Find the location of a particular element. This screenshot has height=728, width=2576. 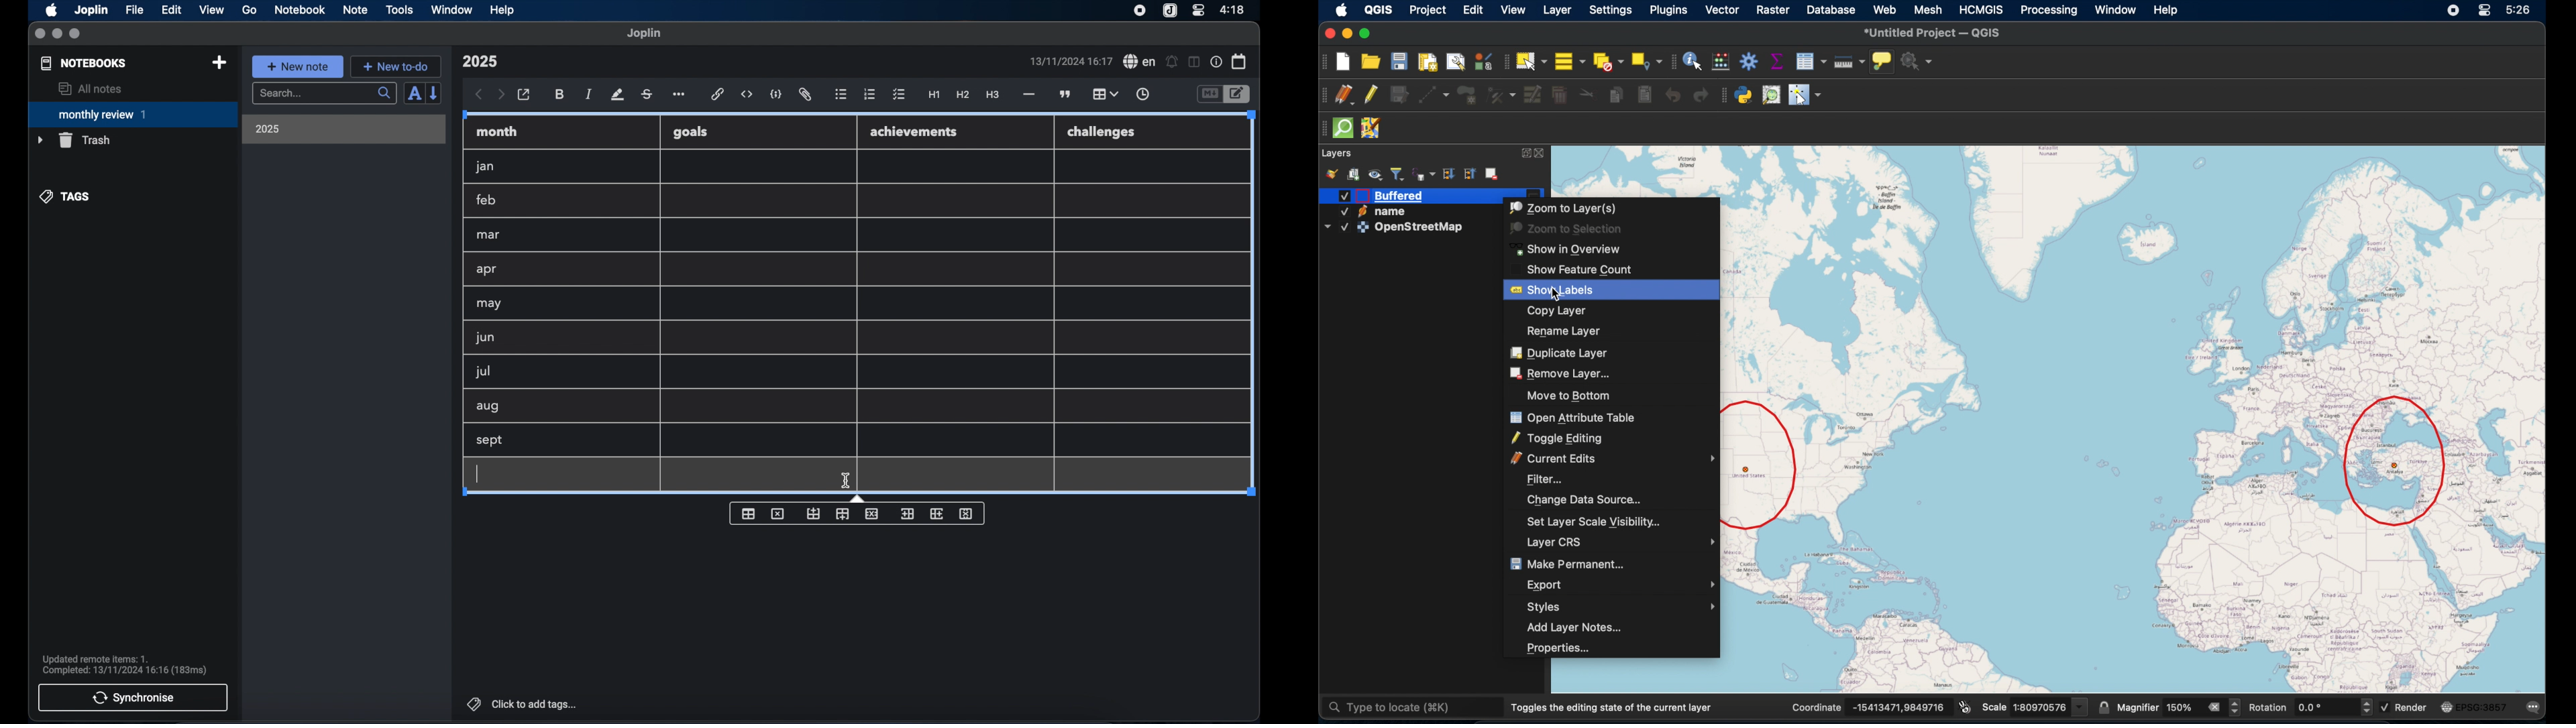

style manager is located at coordinates (1332, 172).